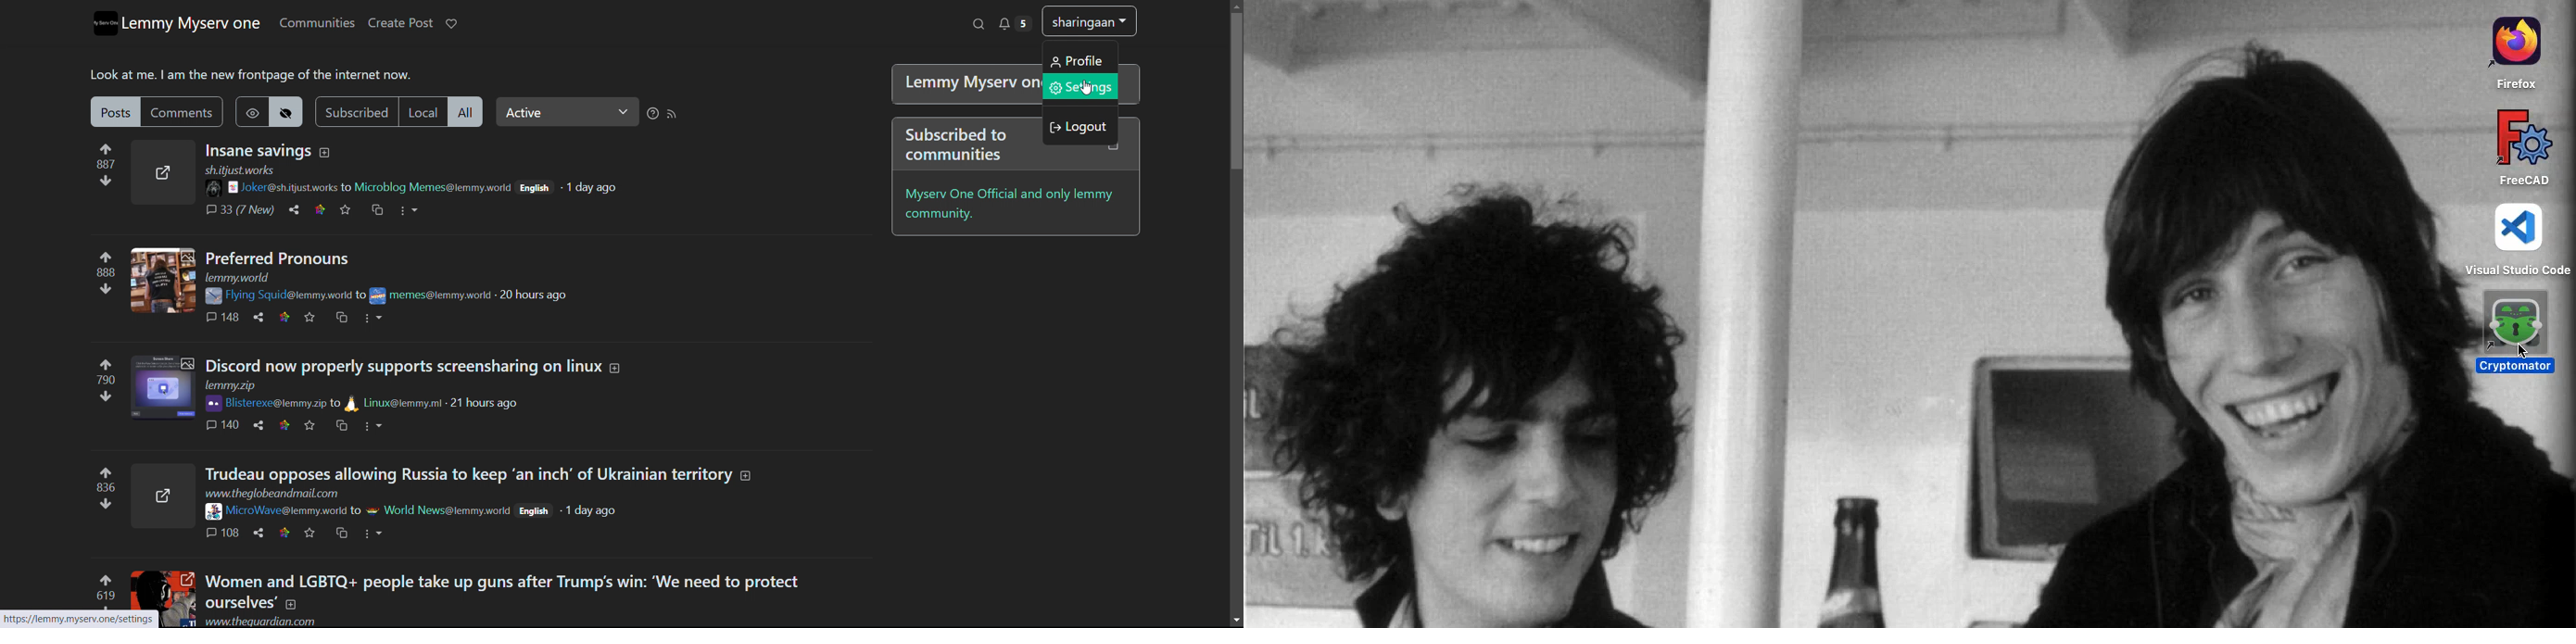 This screenshot has height=644, width=2576. What do you see at coordinates (106, 273) in the screenshot?
I see `upvote and downvotes` at bounding box center [106, 273].